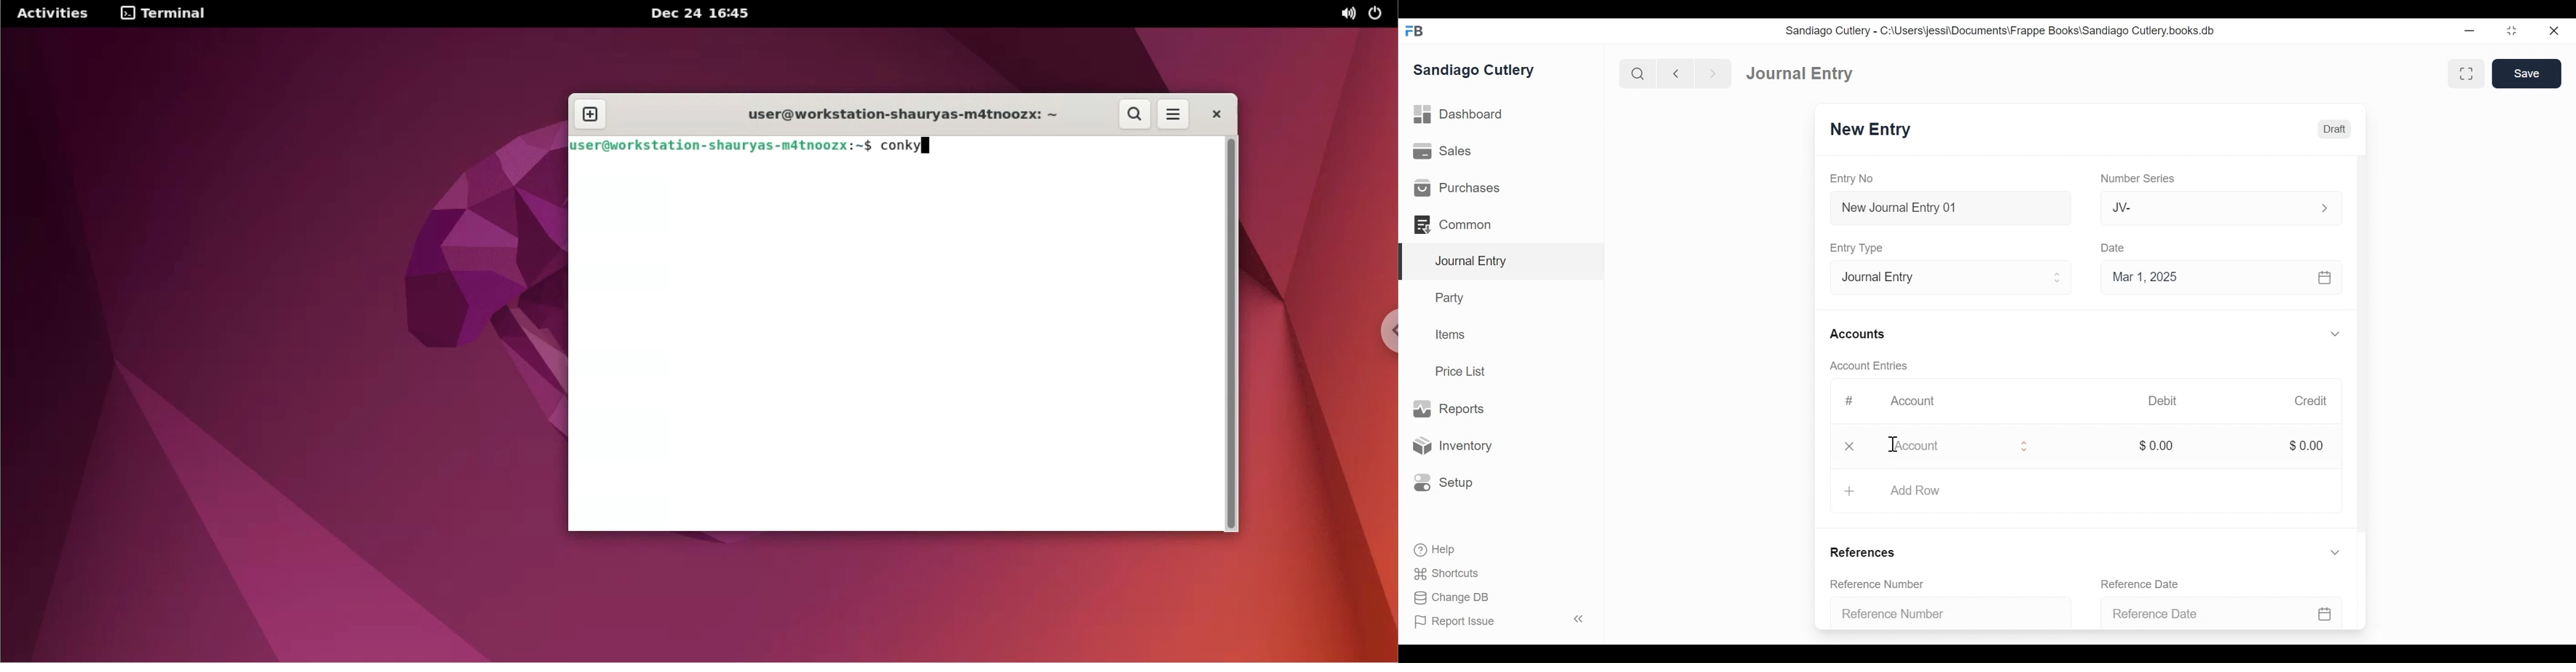  I want to click on Save, so click(2527, 73).